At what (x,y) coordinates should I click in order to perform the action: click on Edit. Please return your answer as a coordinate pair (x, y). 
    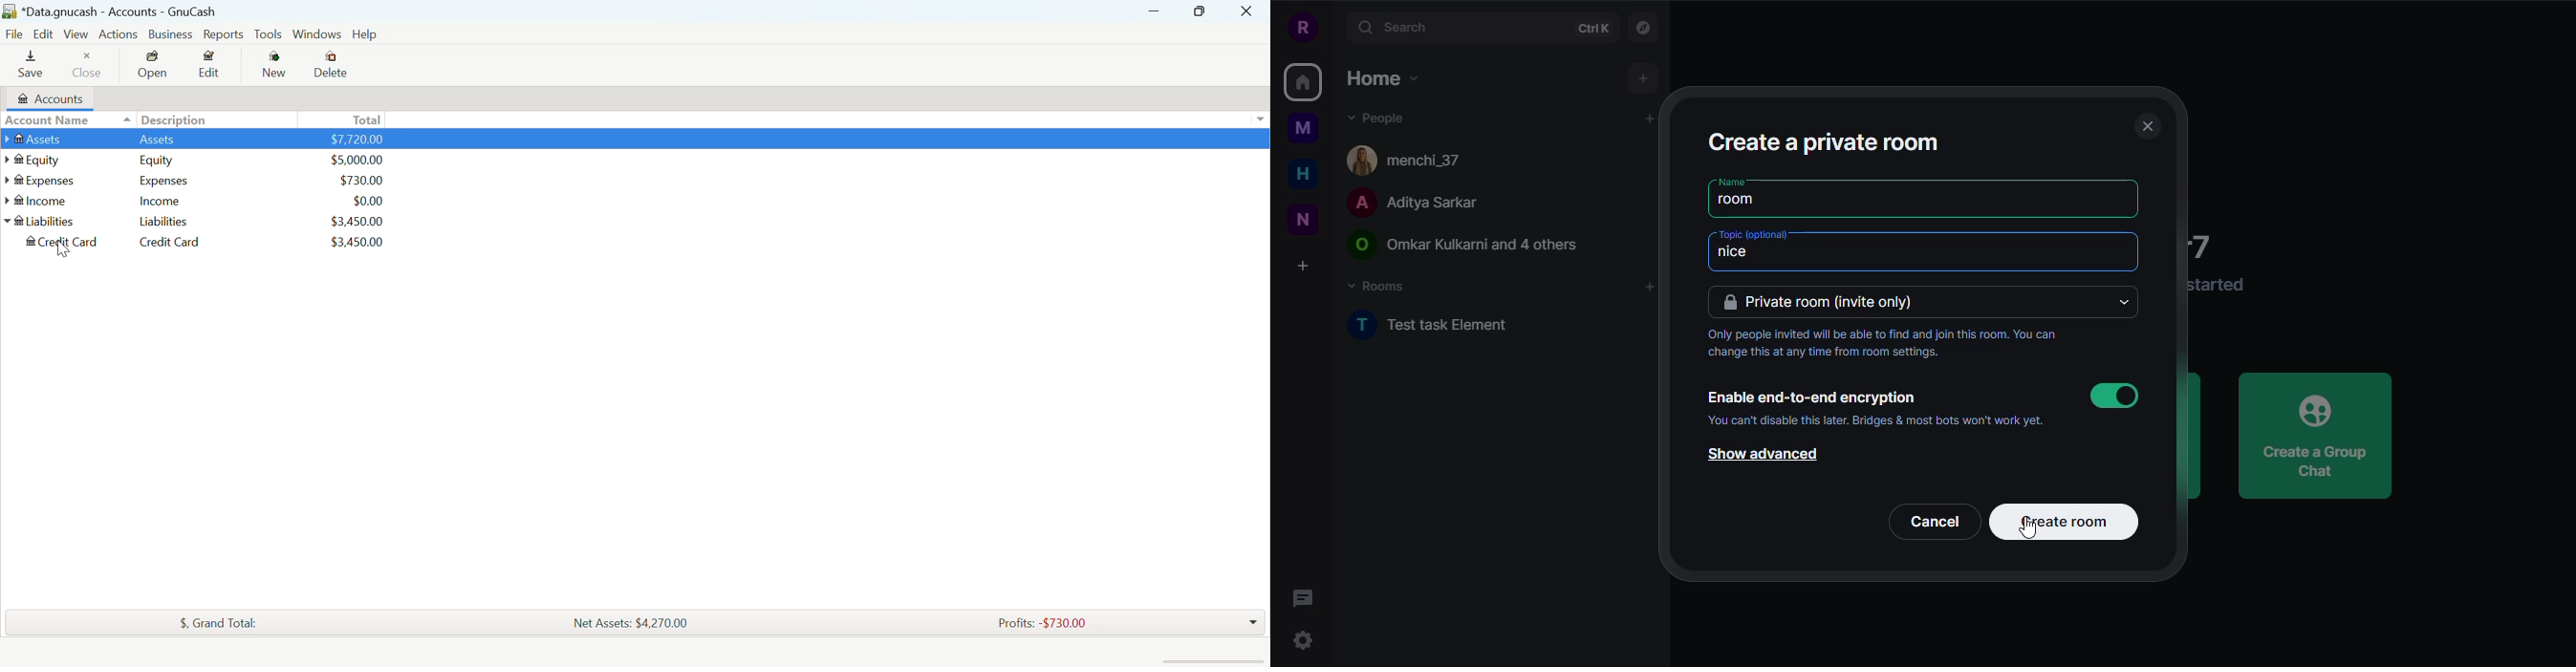
    Looking at the image, I should click on (210, 67).